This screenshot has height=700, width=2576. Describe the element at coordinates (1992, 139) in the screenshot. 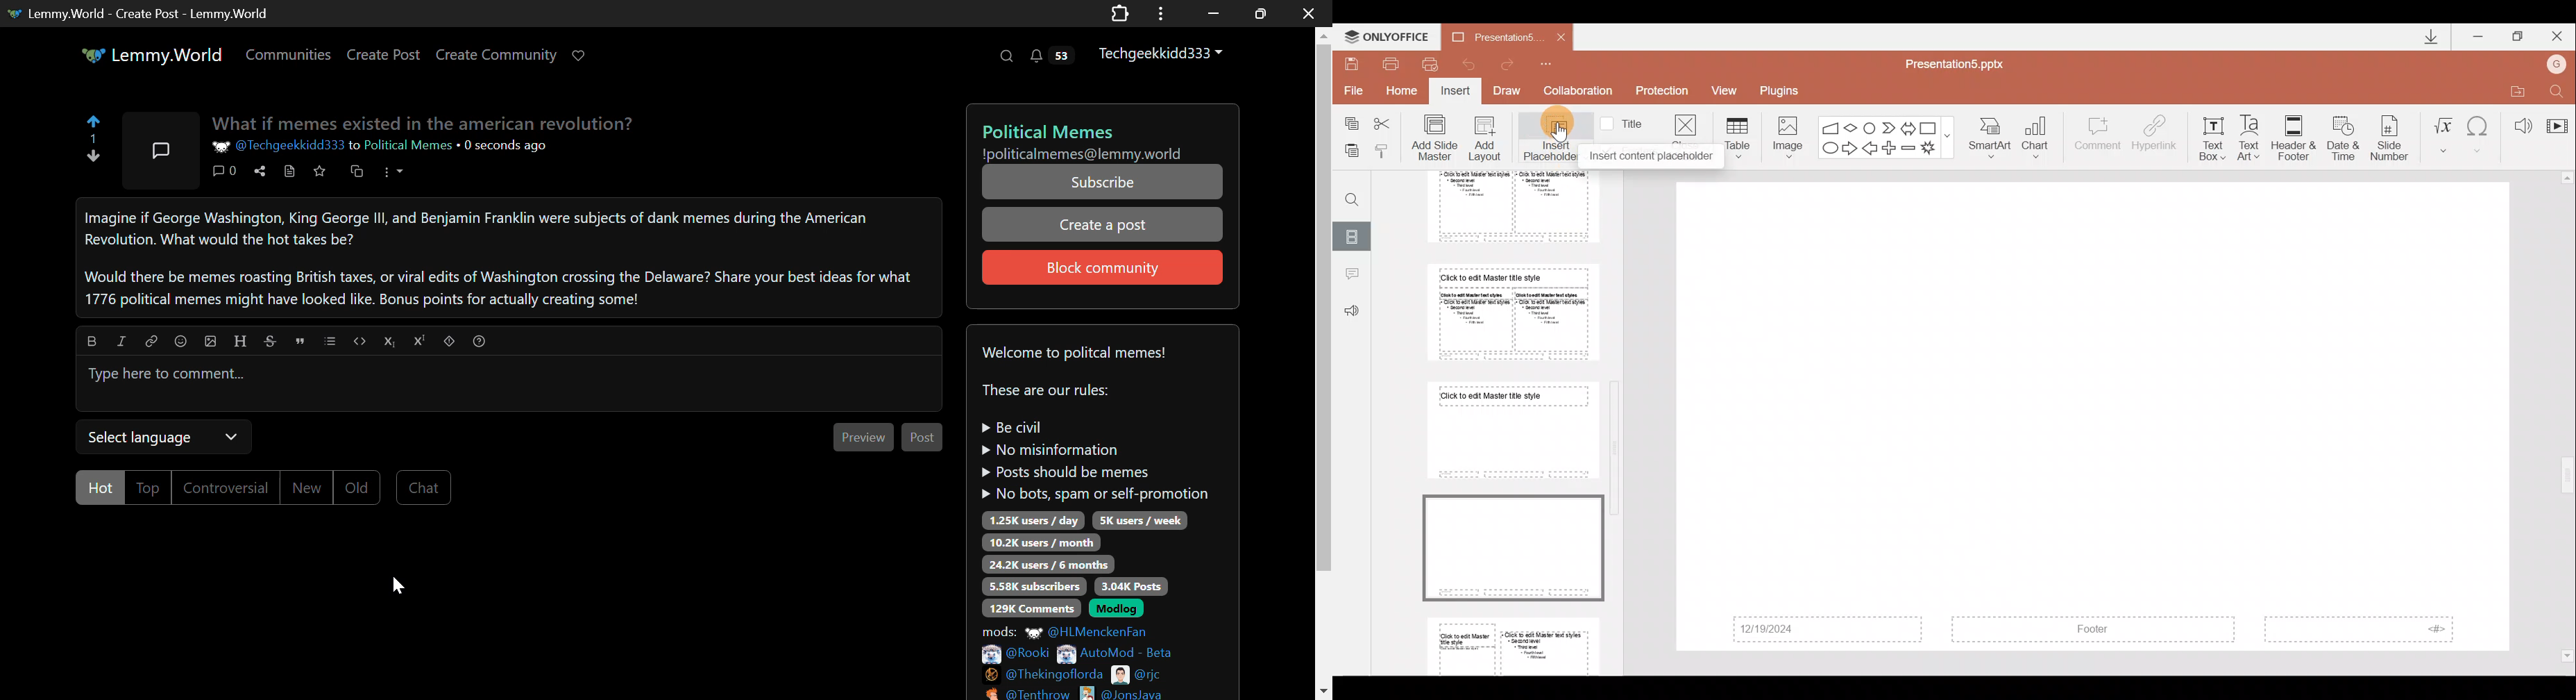

I see `SmartArt` at that location.